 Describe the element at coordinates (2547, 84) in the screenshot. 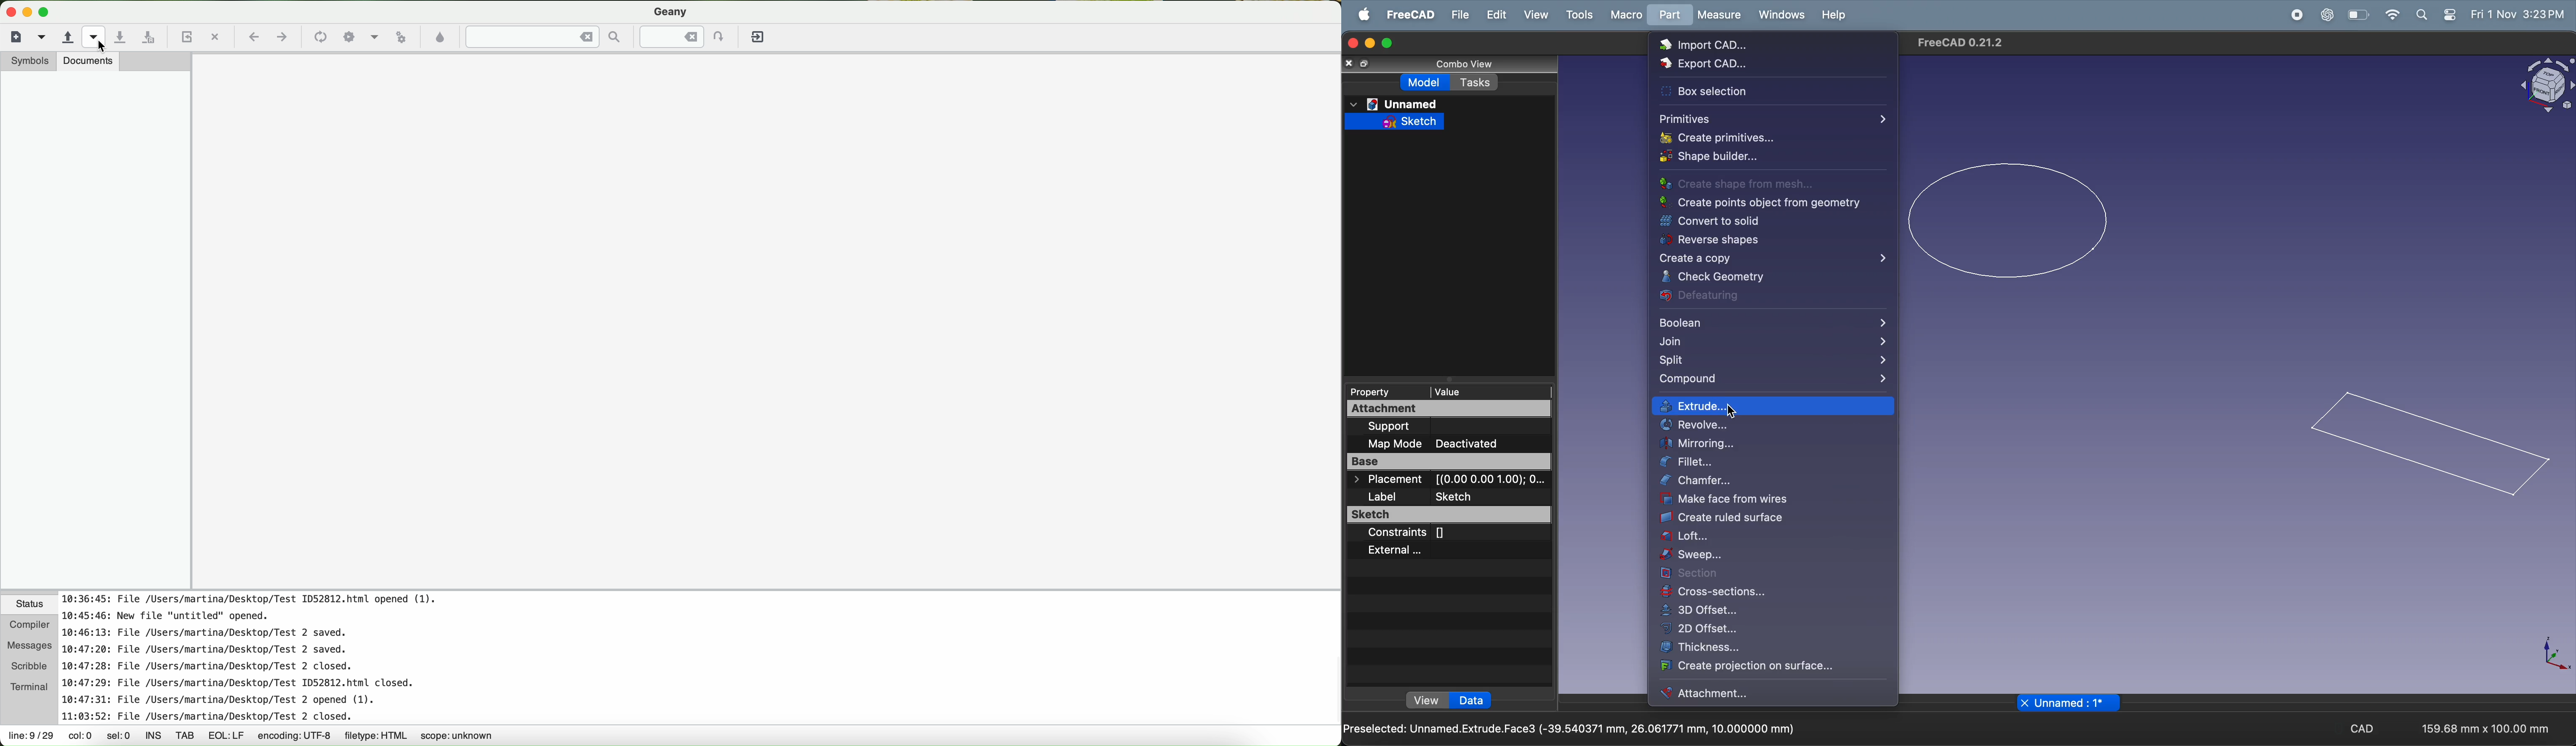

I see `object view` at that location.